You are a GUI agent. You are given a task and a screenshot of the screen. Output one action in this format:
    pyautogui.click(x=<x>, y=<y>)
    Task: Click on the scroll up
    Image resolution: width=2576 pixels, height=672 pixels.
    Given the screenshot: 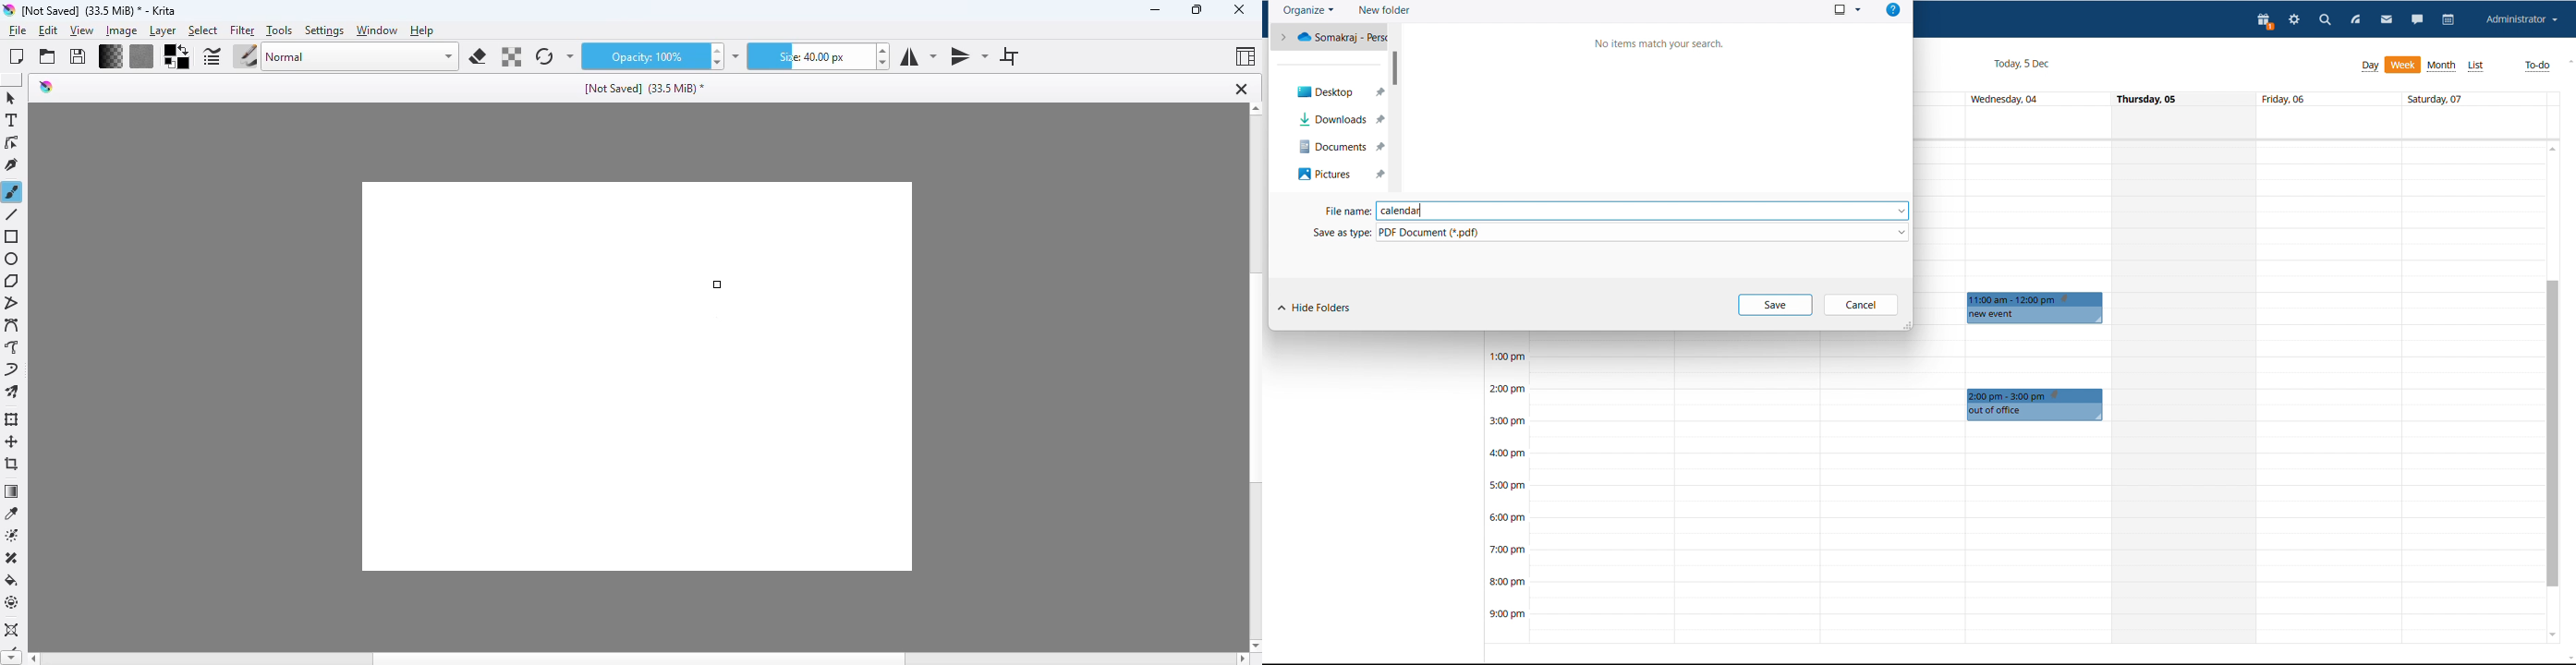 What is the action you would take?
    pyautogui.click(x=2551, y=150)
    